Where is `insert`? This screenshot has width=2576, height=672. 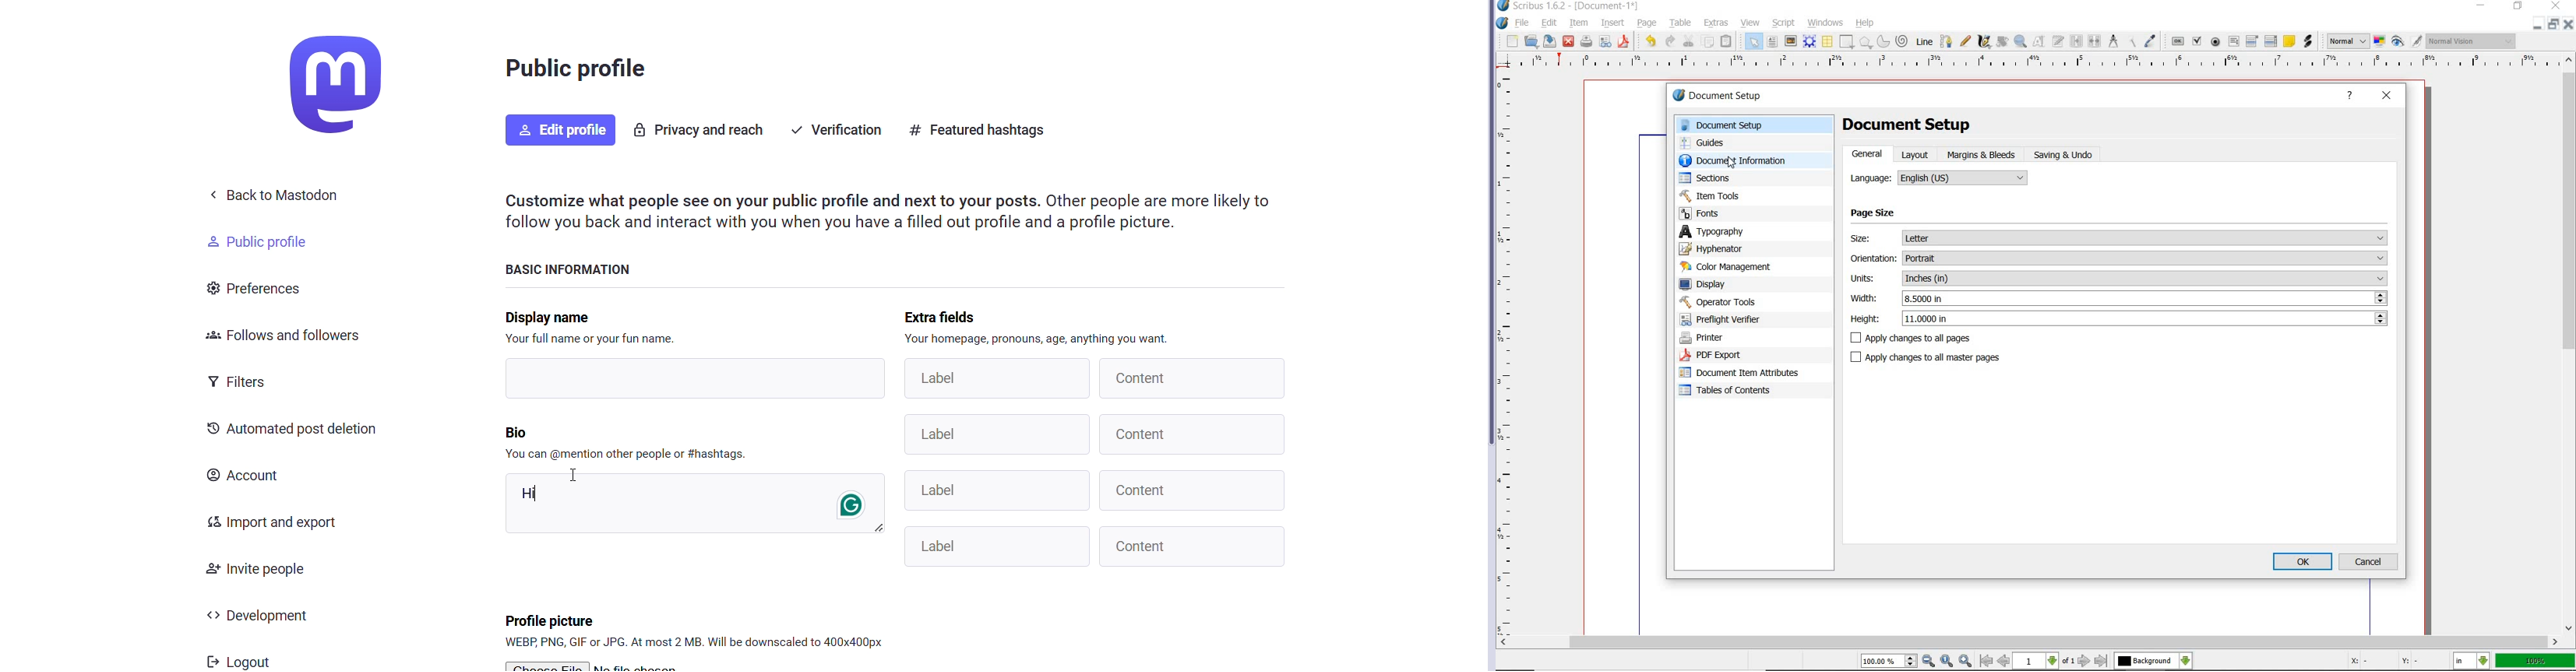
insert is located at coordinates (1613, 22).